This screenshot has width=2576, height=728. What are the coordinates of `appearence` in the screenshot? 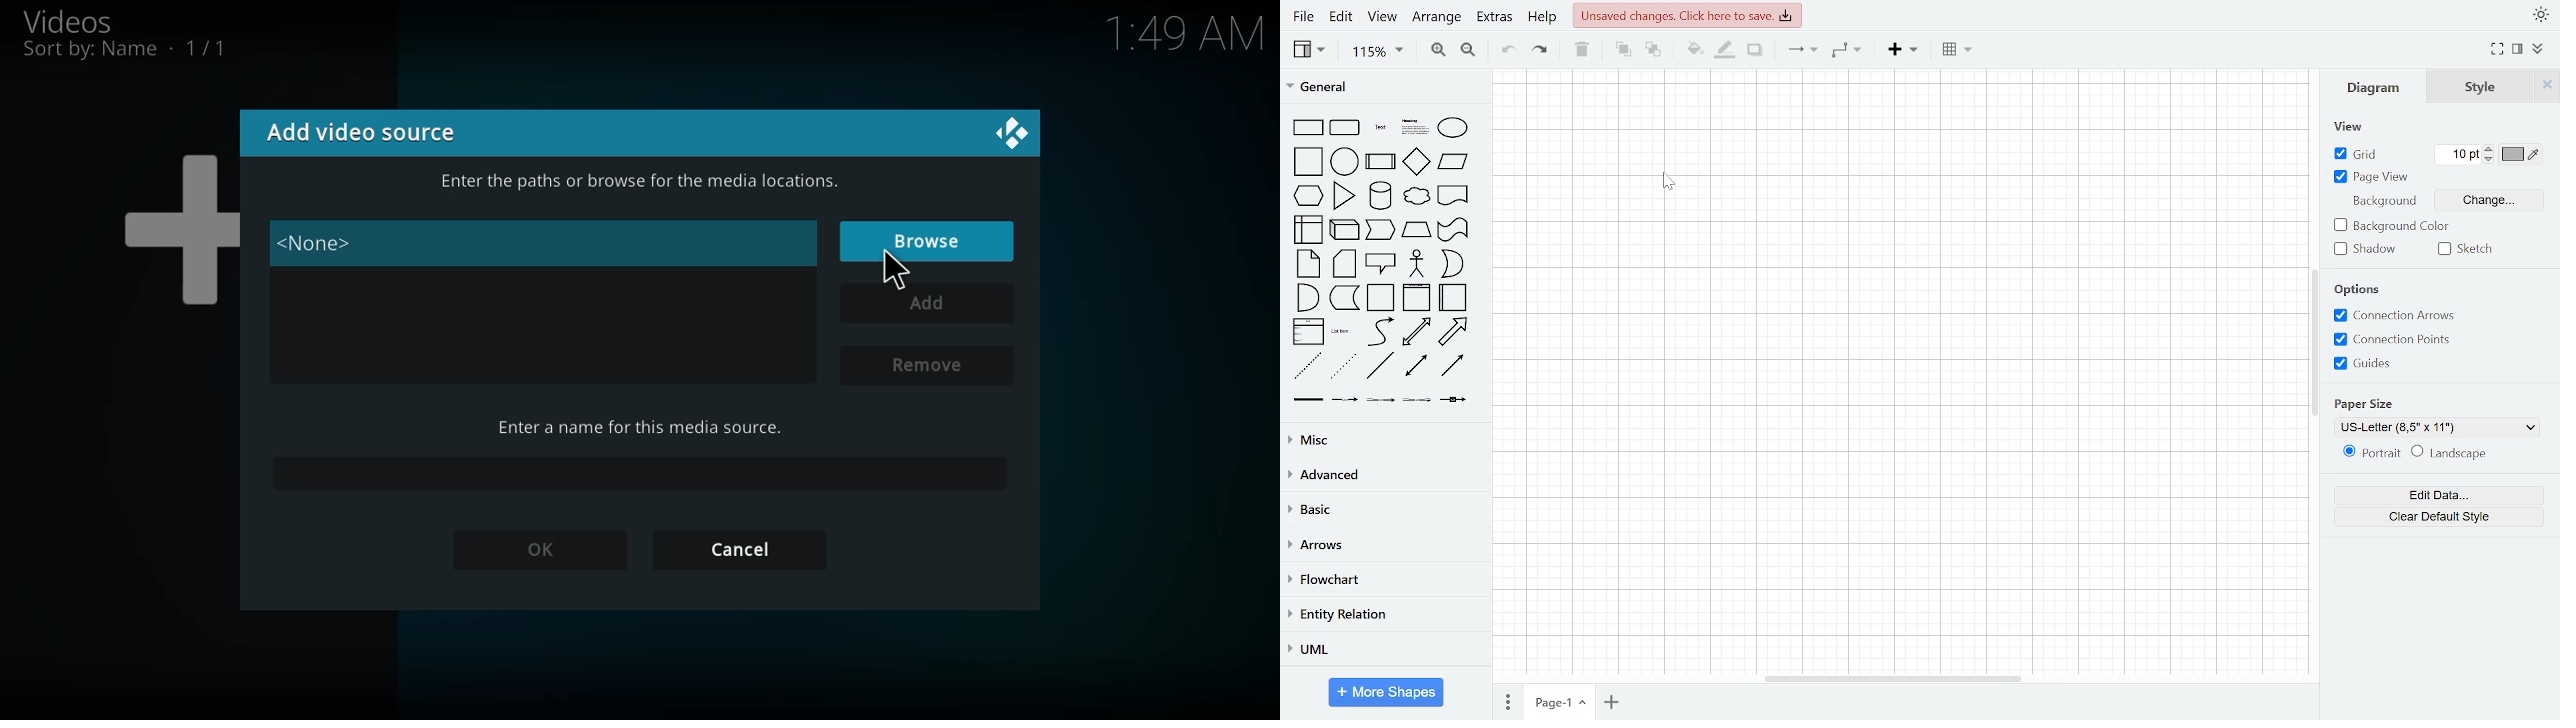 It's located at (2540, 14).